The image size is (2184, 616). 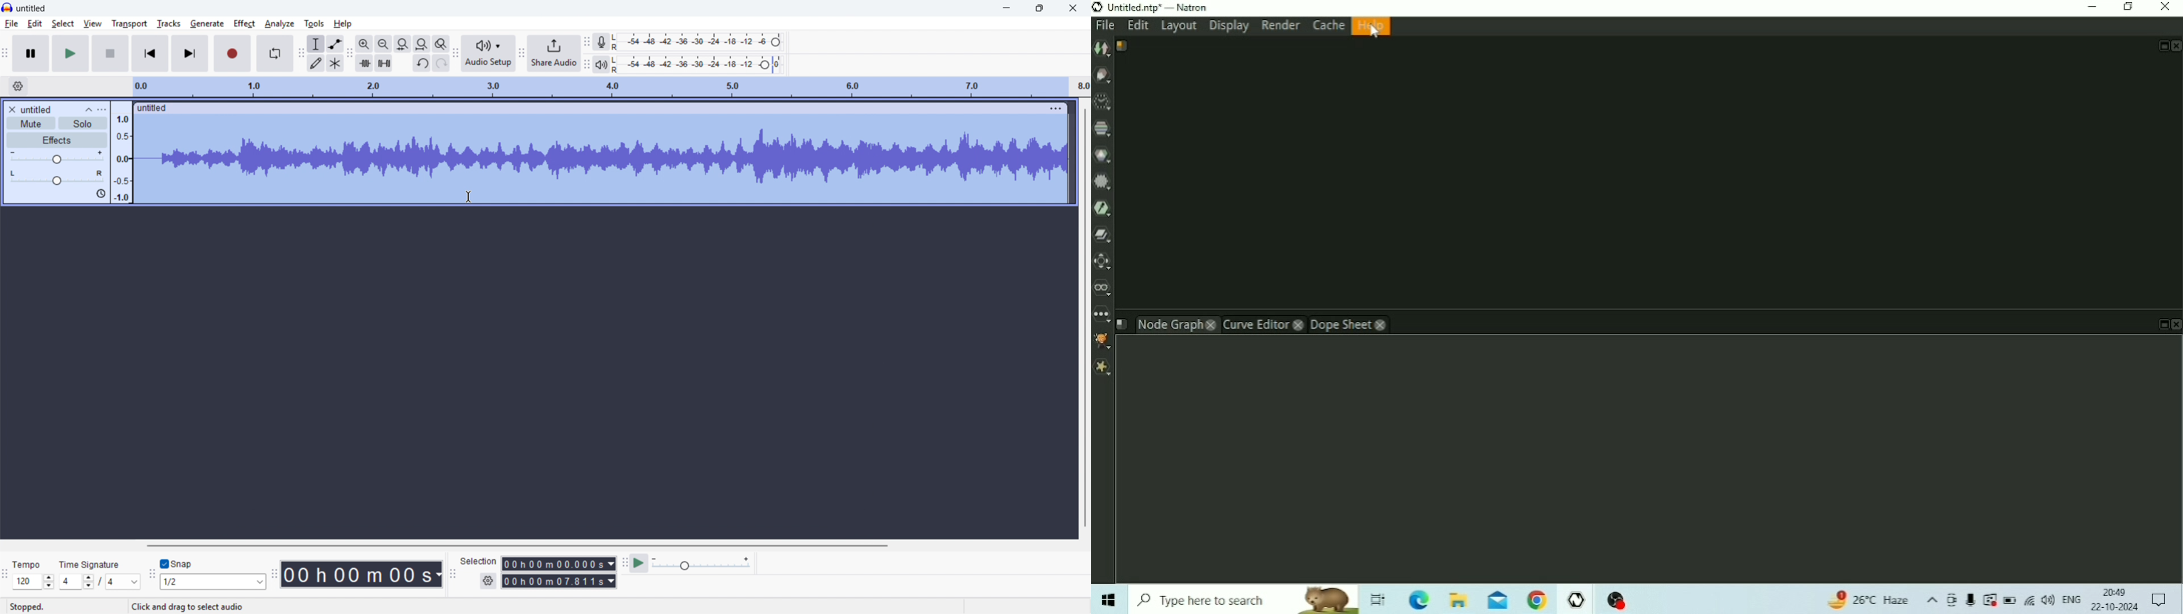 What do you see at coordinates (479, 561) in the screenshot?
I see `selection` at bounding box center [479, 561].